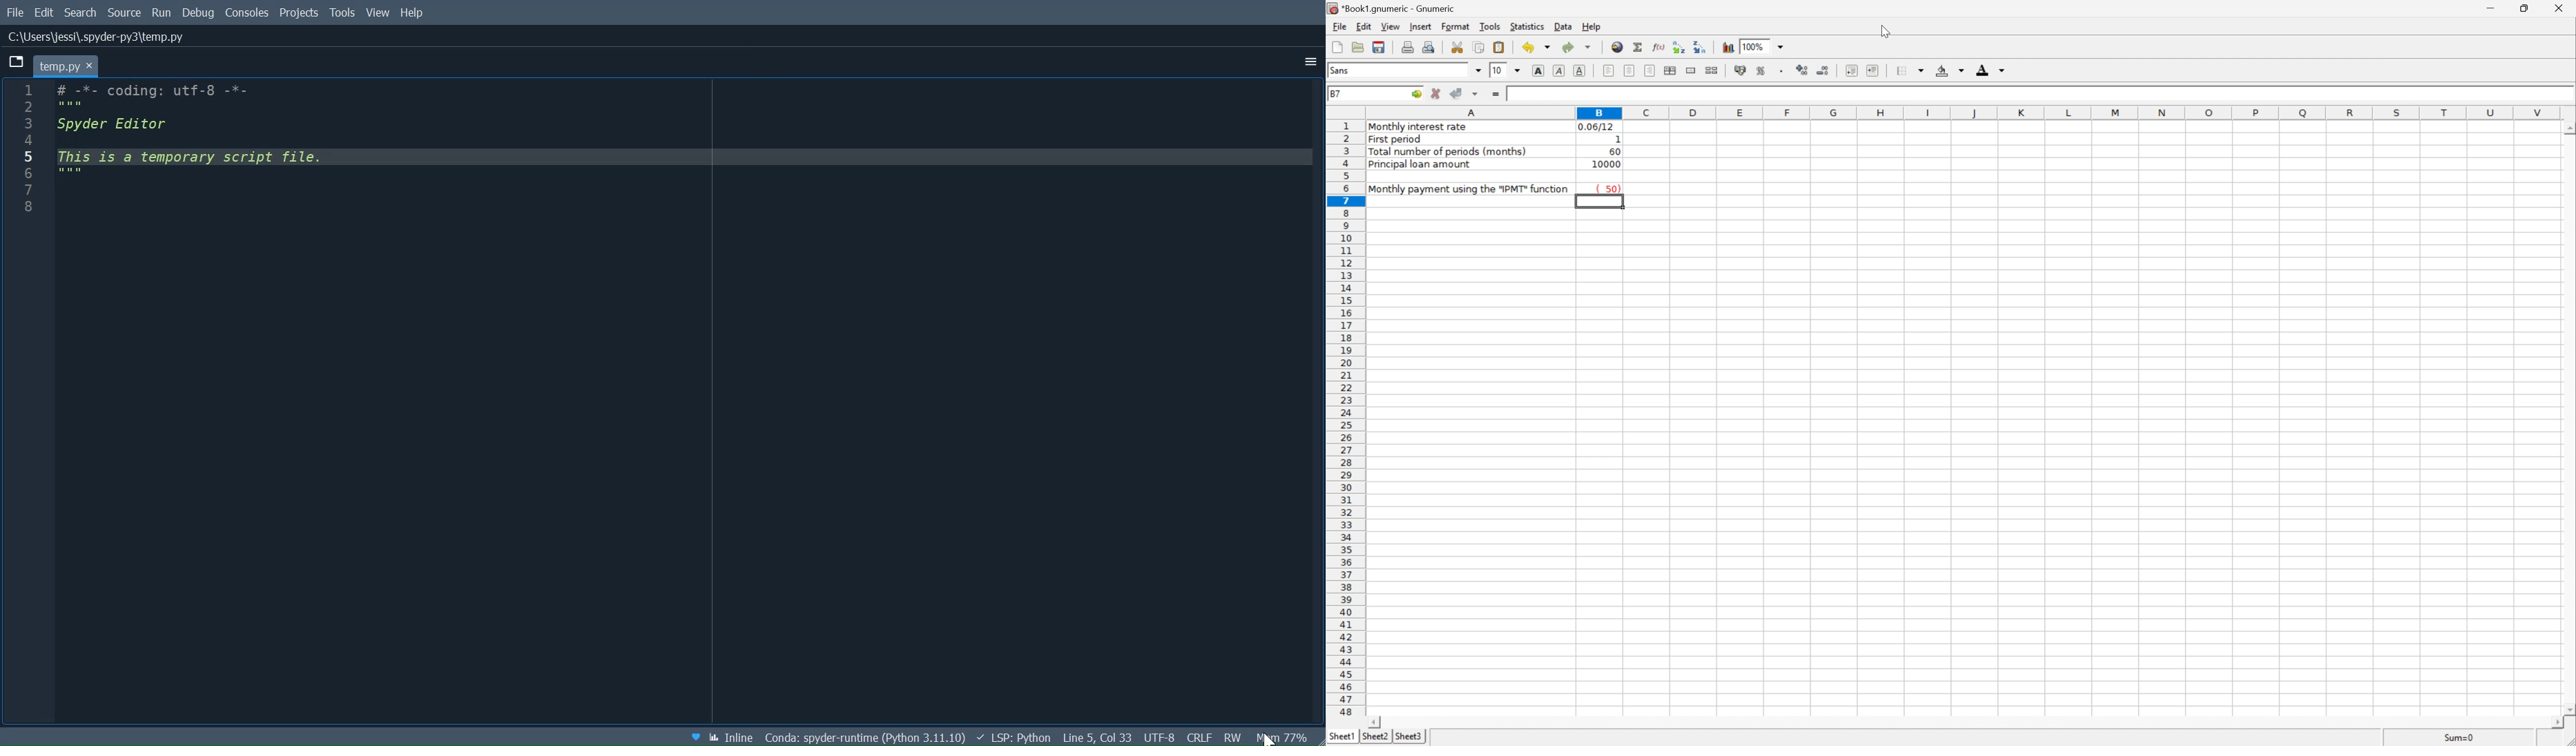 The height and width of the screenshot is (756, 2576). Describe the element at coordinates (1824, 70) in the screenshot. I see `Decrease the number of decimals displayed` at that location.